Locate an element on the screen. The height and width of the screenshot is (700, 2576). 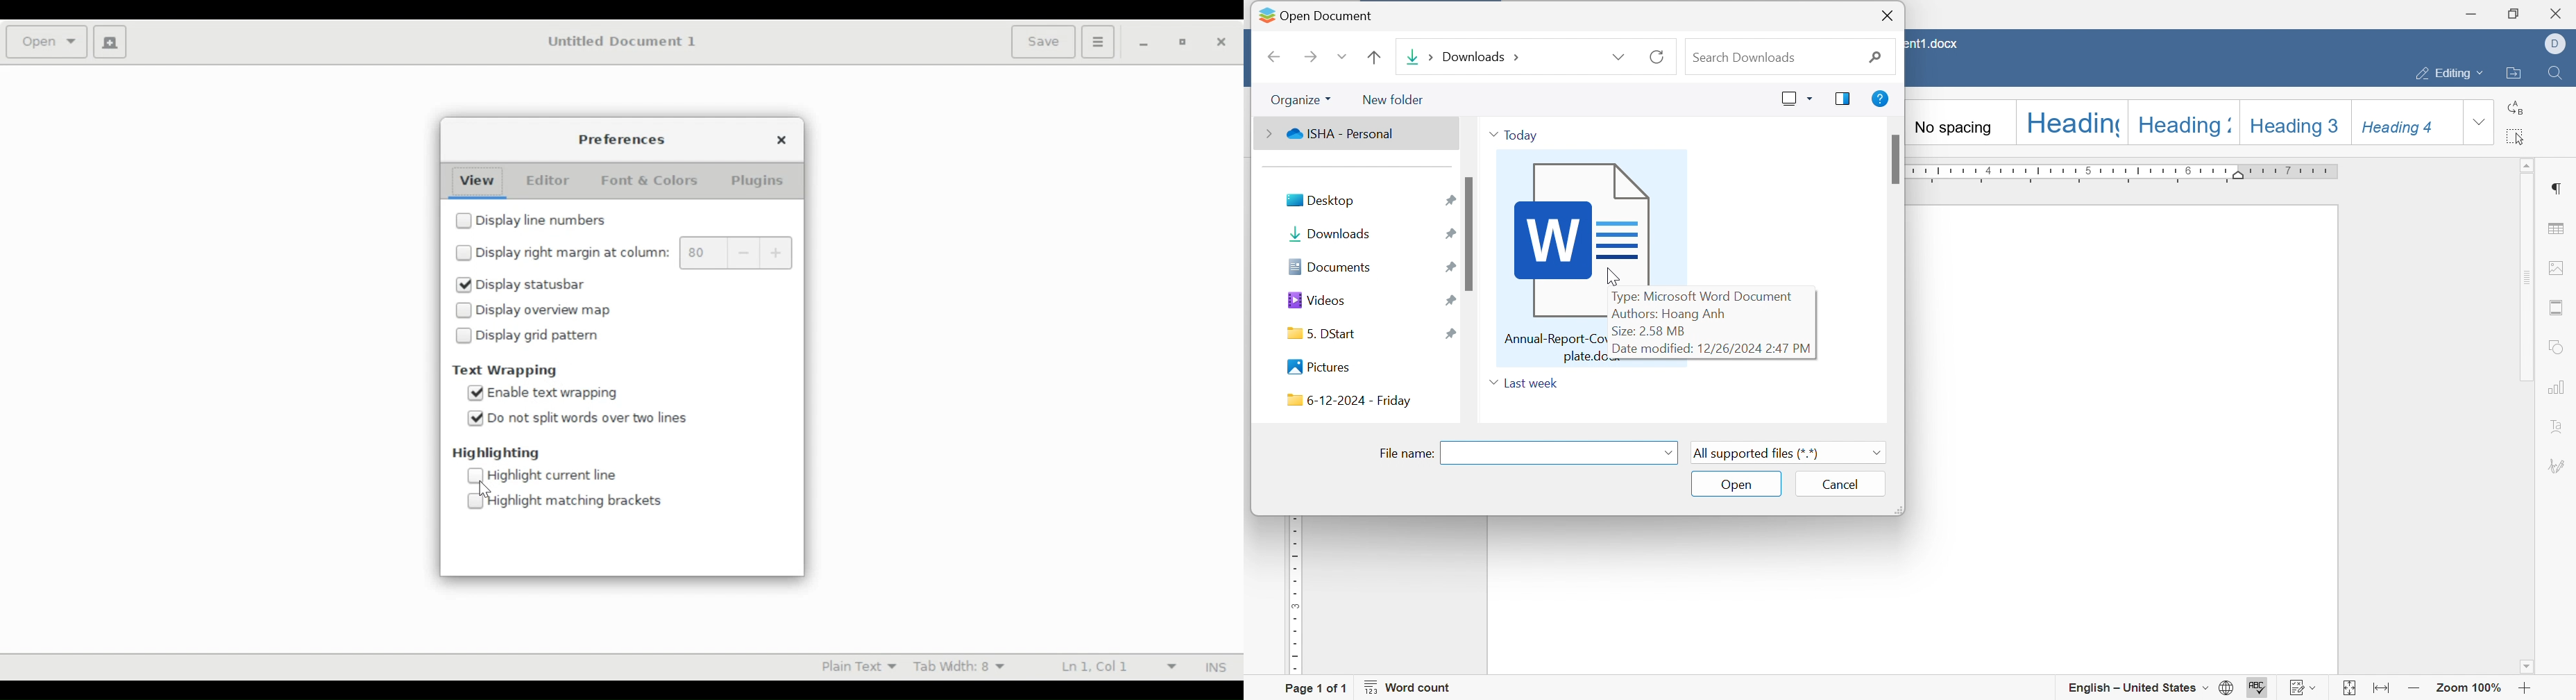
open is located at coordinates (1736, 483).